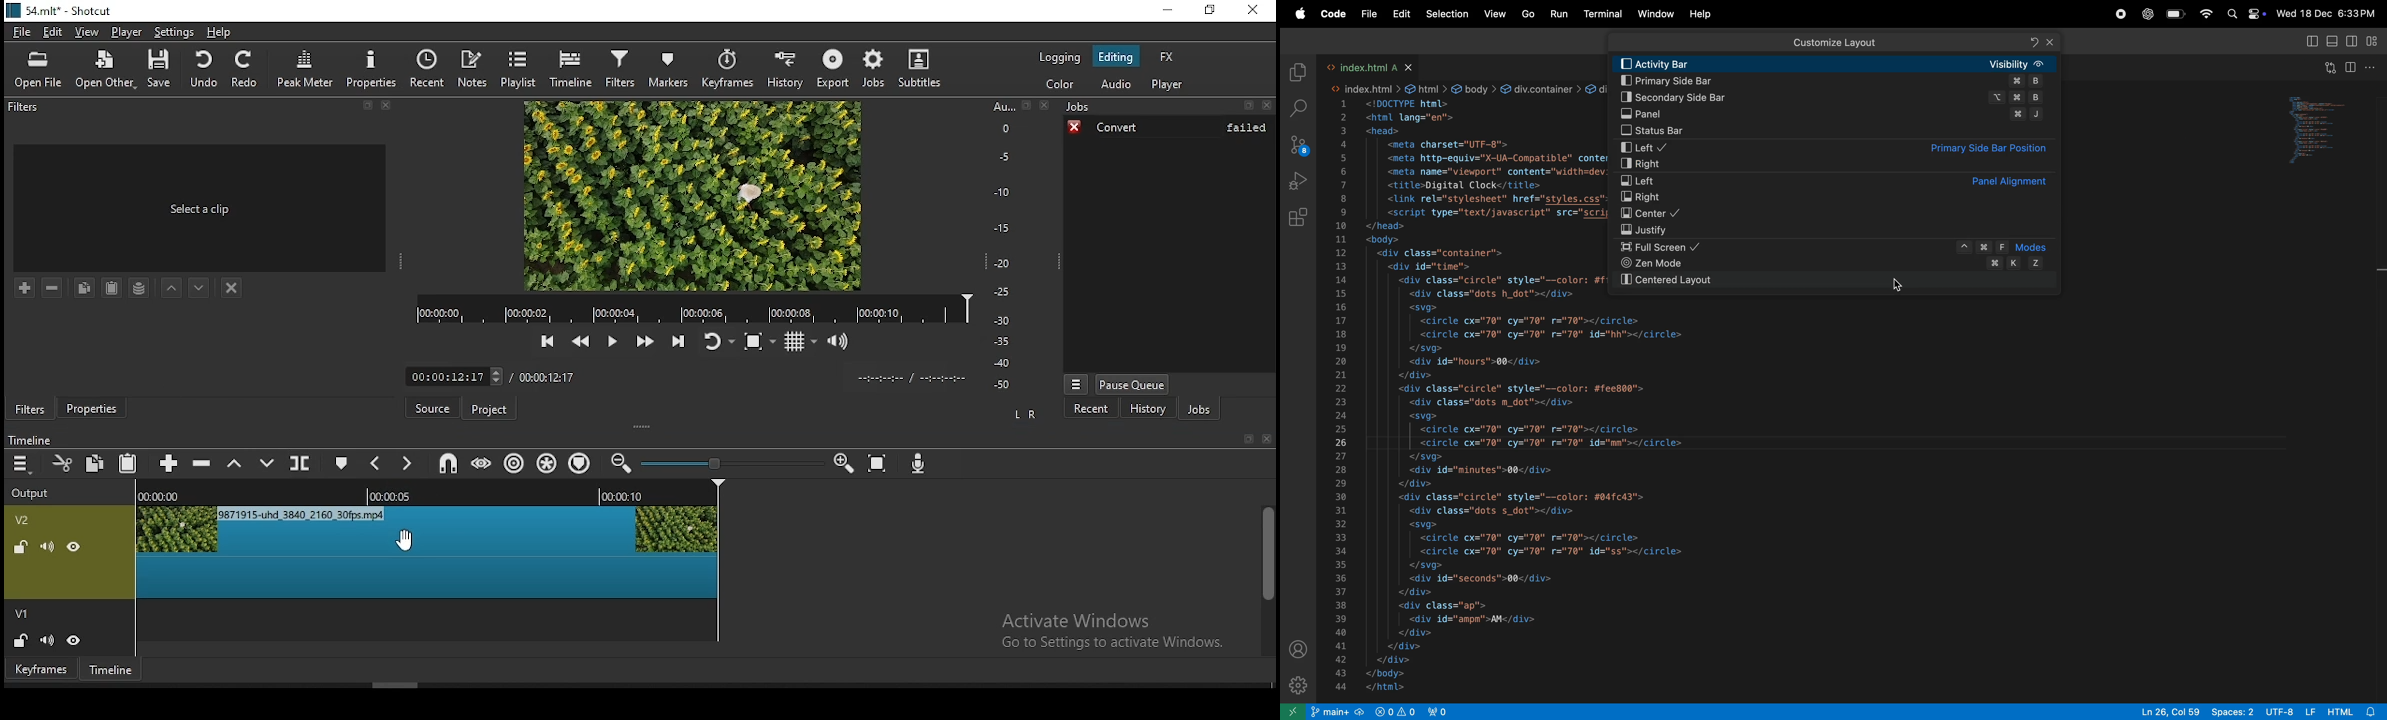 The image size is (2408, 728). What do you see at coordinates (1004, 245) in the screenshot?
I see `scale` at bounding box center [1004, 245].